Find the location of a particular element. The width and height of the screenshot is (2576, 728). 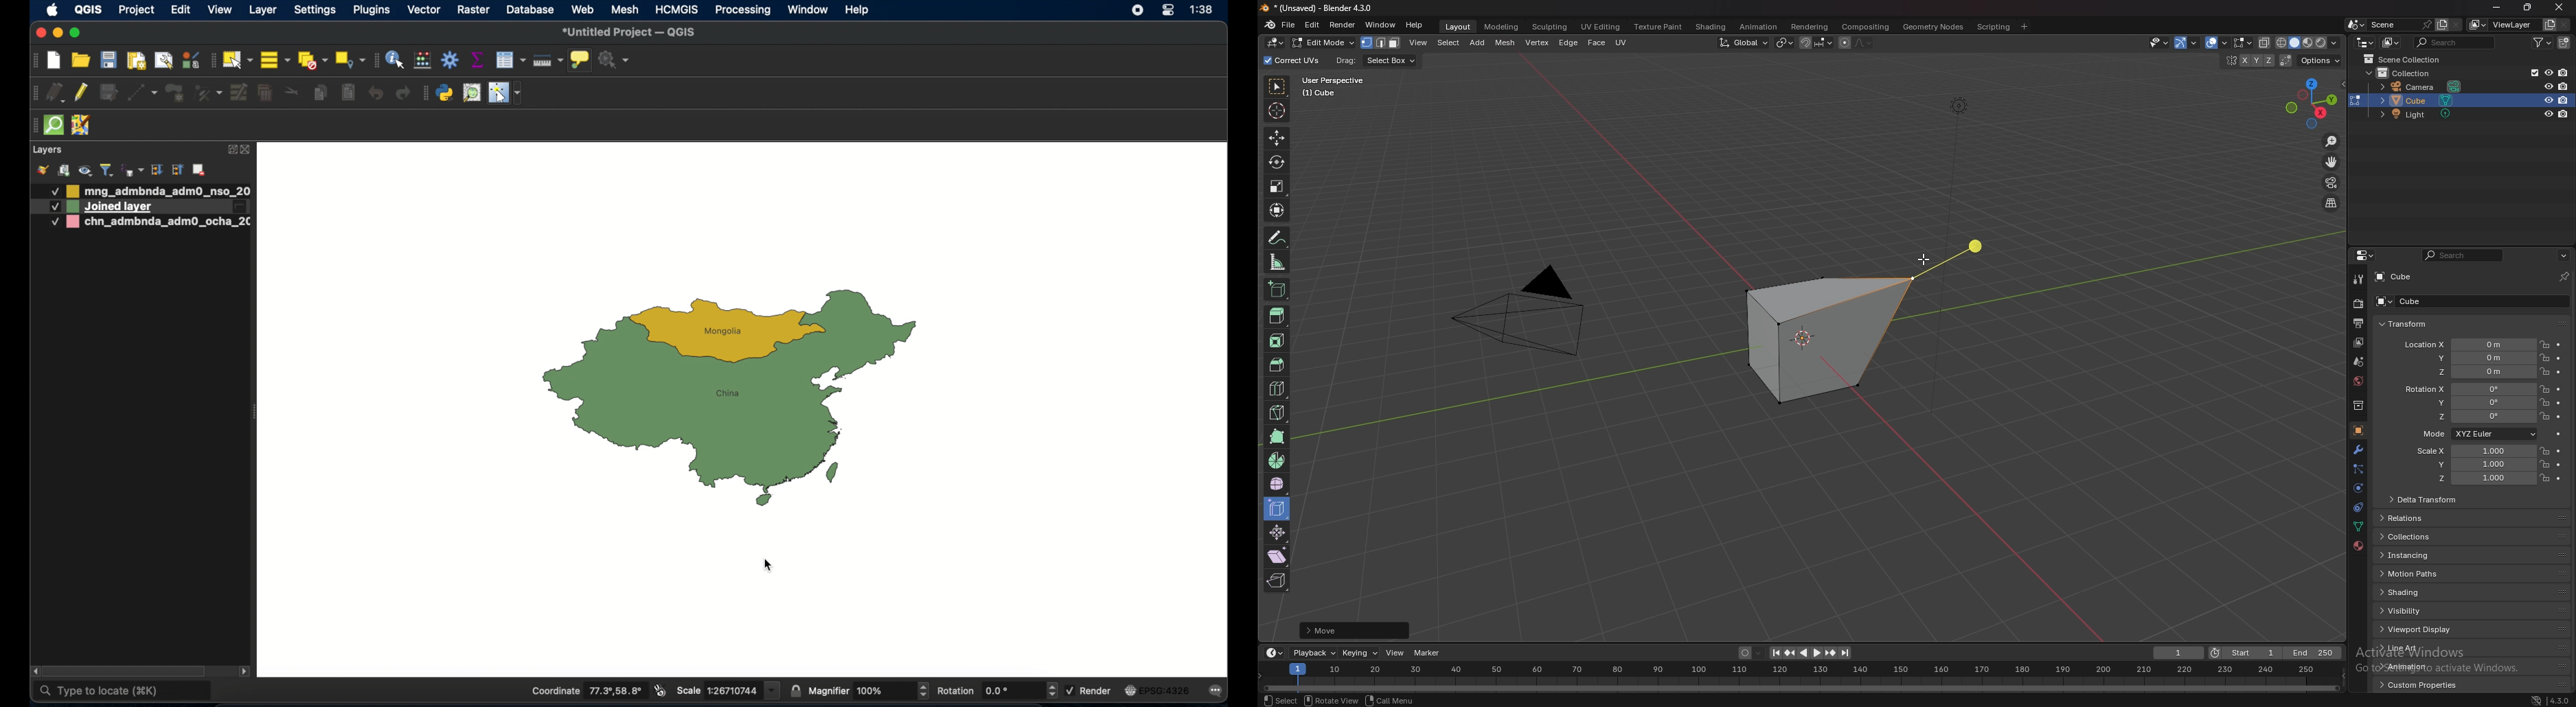

josh remote is located at coordinates (82, 126).